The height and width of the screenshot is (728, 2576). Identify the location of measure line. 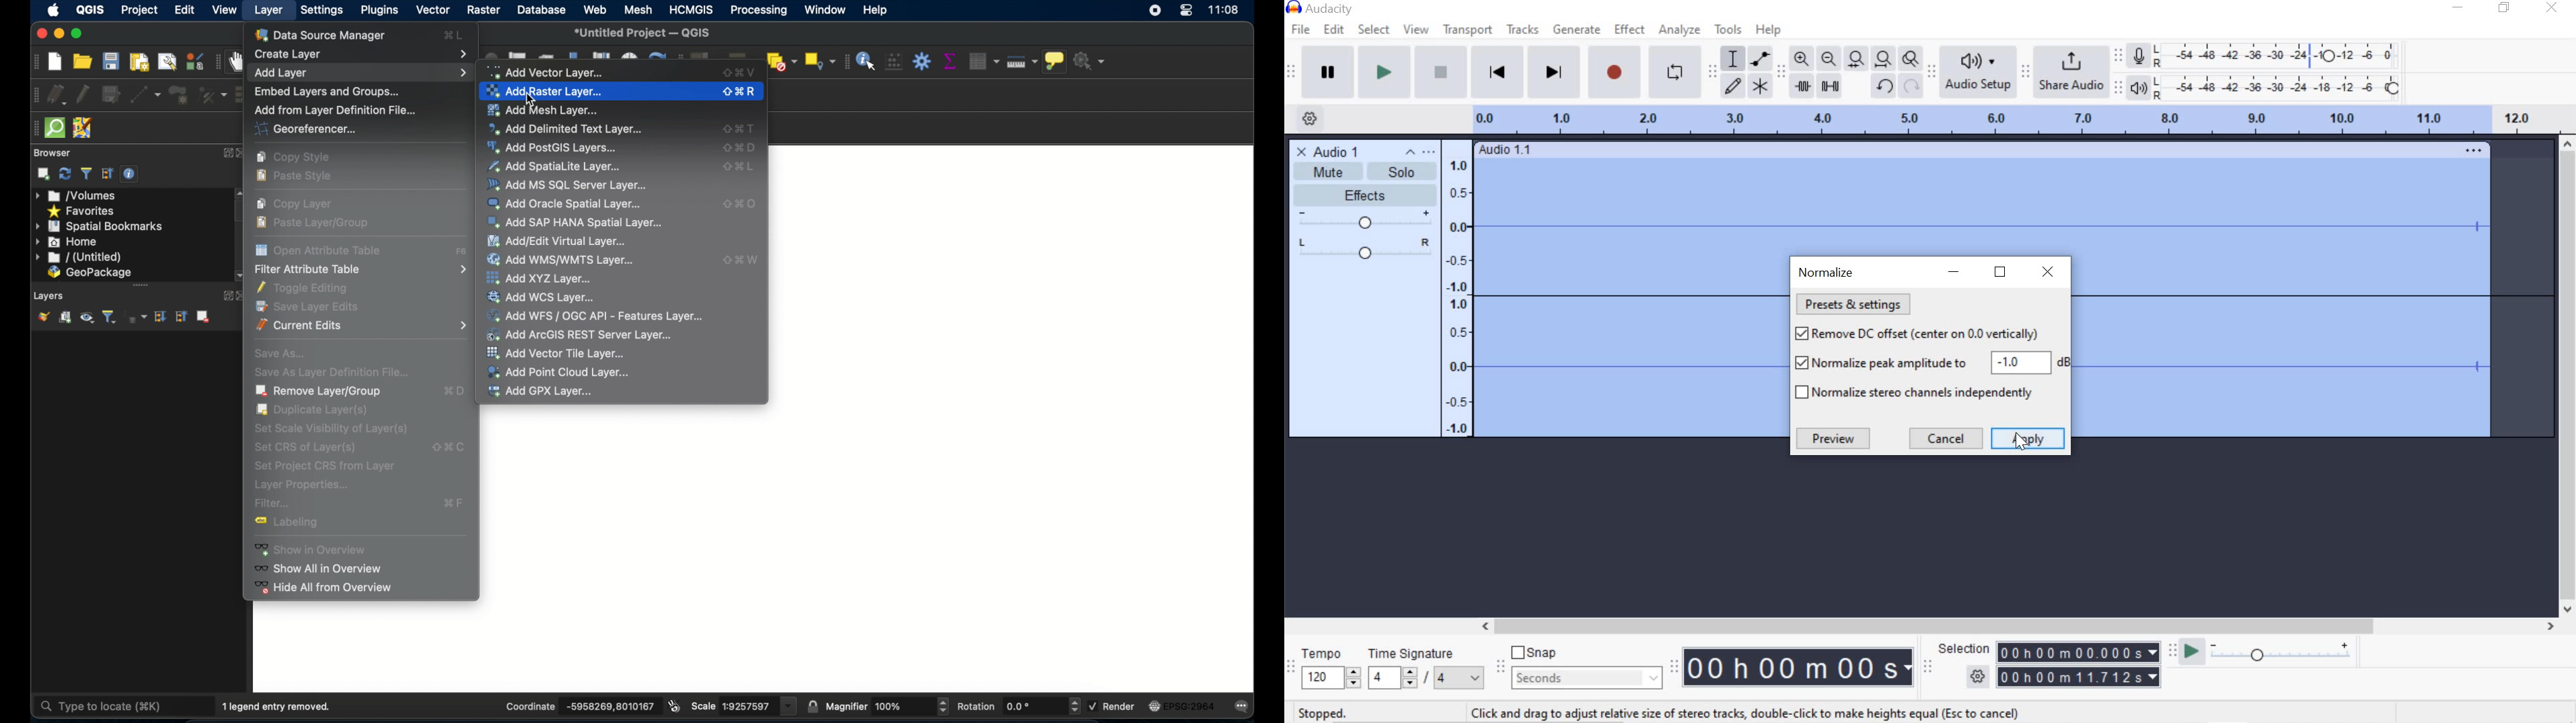
(1024, 64).